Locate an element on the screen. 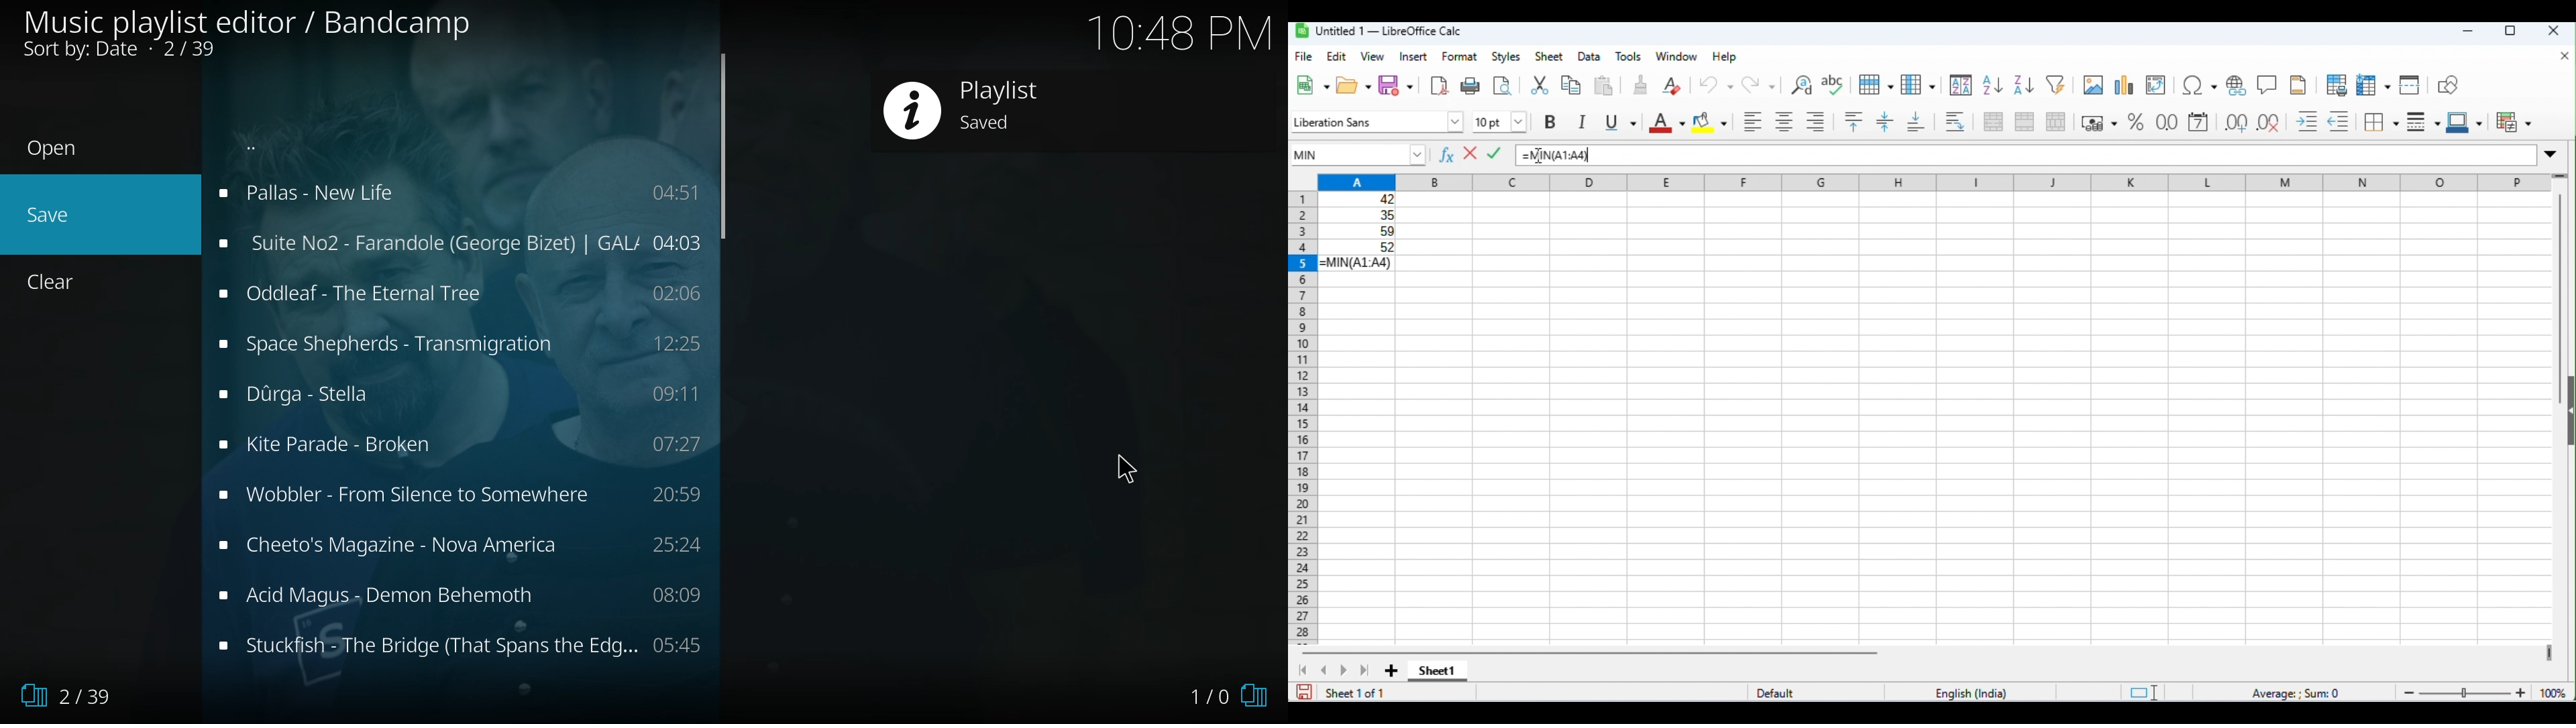 The image size is (2576, 728). horizontal scroll bar is located at coordinates (1594, 653).